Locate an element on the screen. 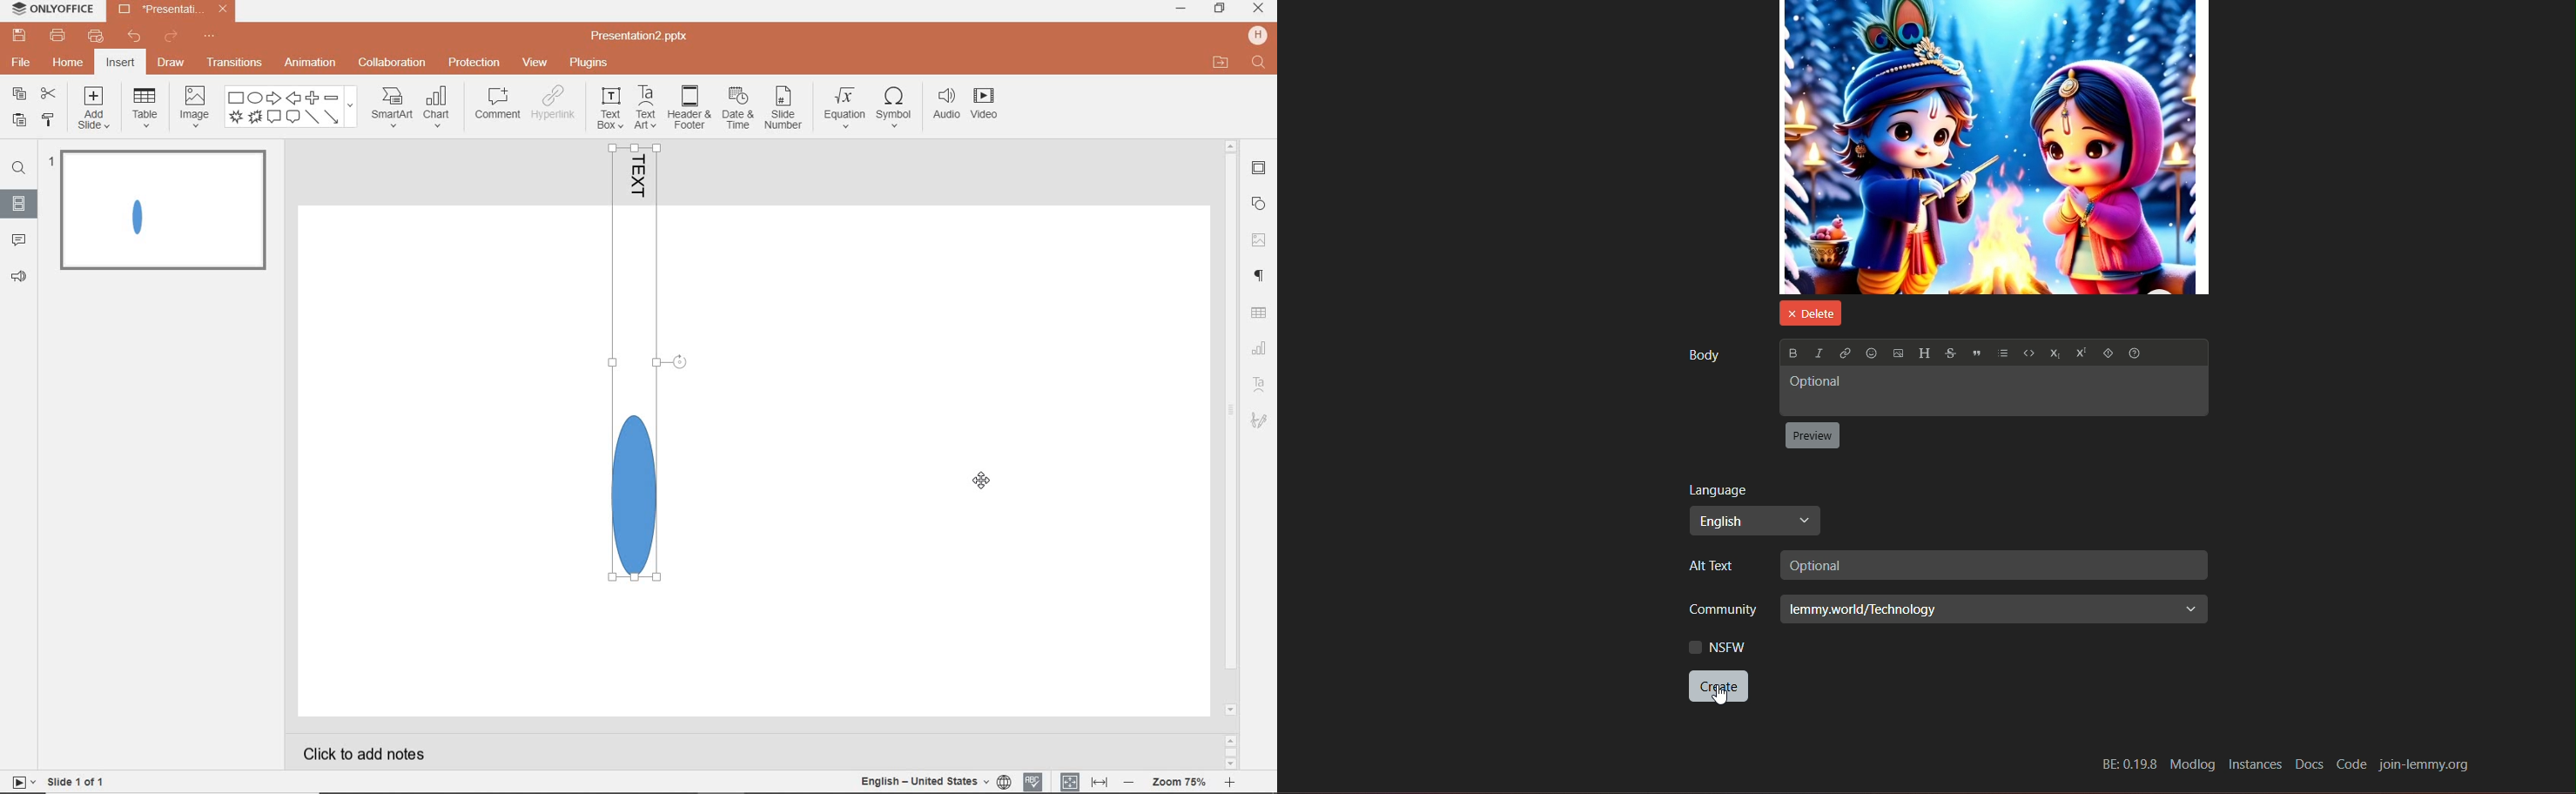  FEEDBACK & SUPPORT is located at coordinates (18, 276).